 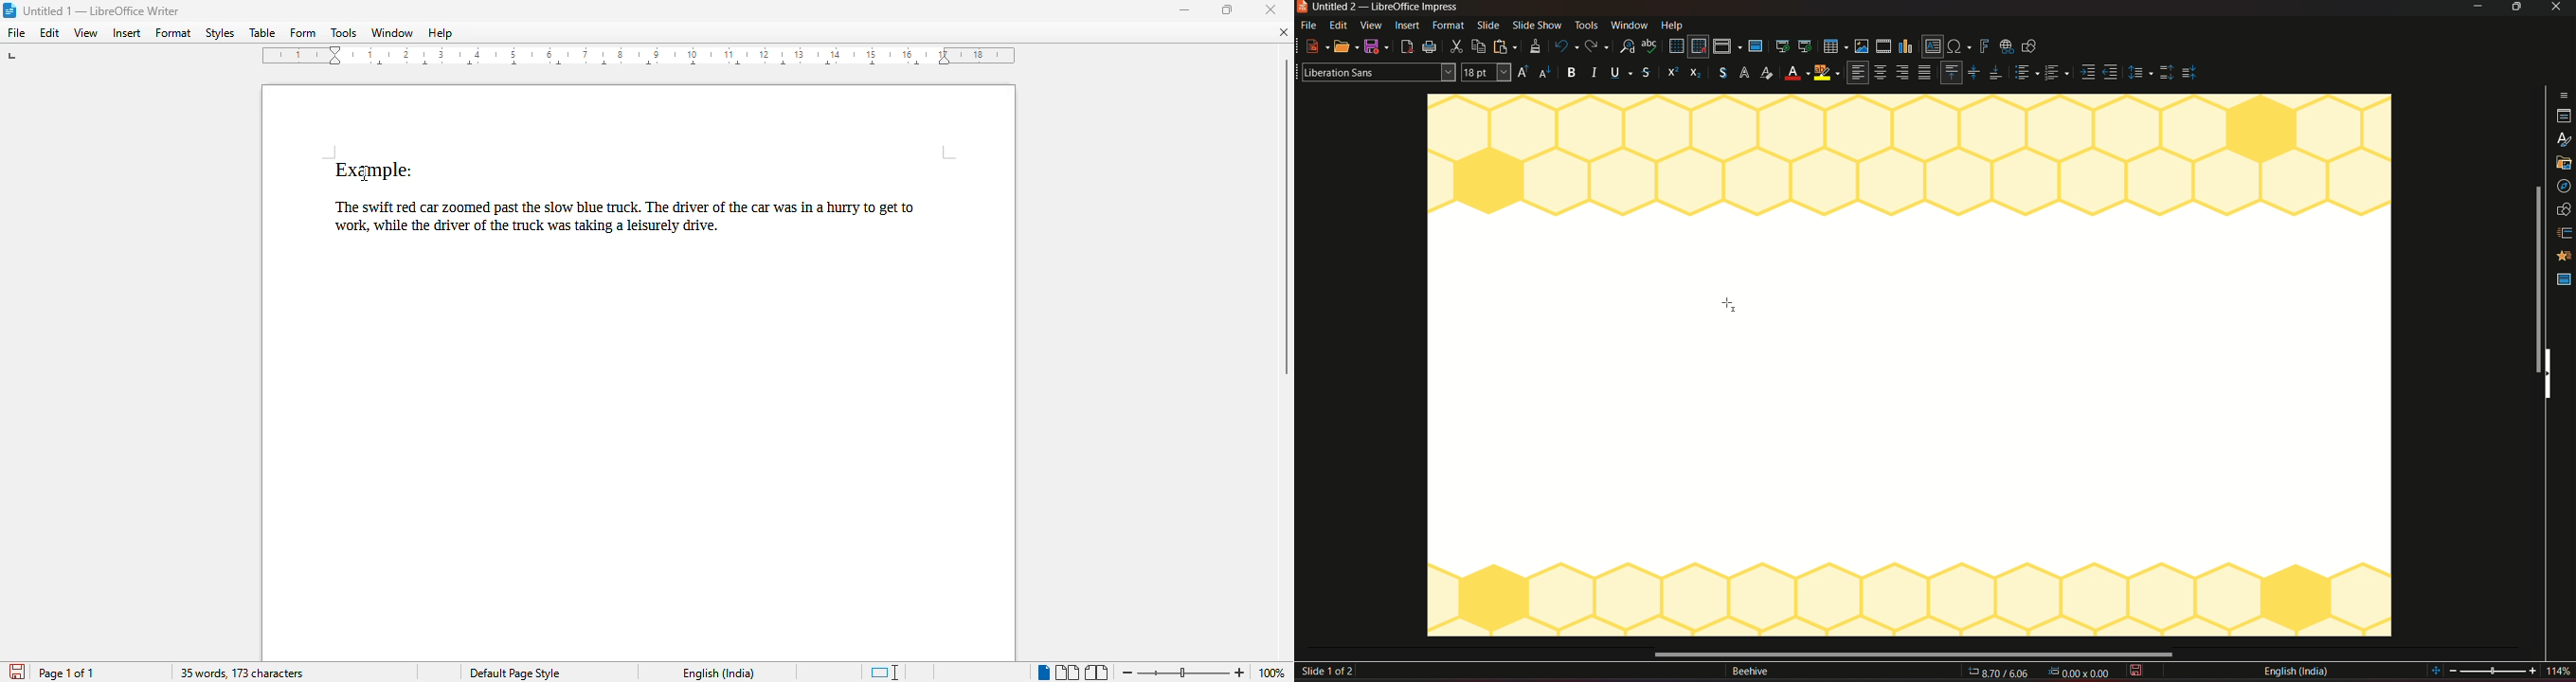 I want to click on Change zoom level, so click(x=1183, y=672).